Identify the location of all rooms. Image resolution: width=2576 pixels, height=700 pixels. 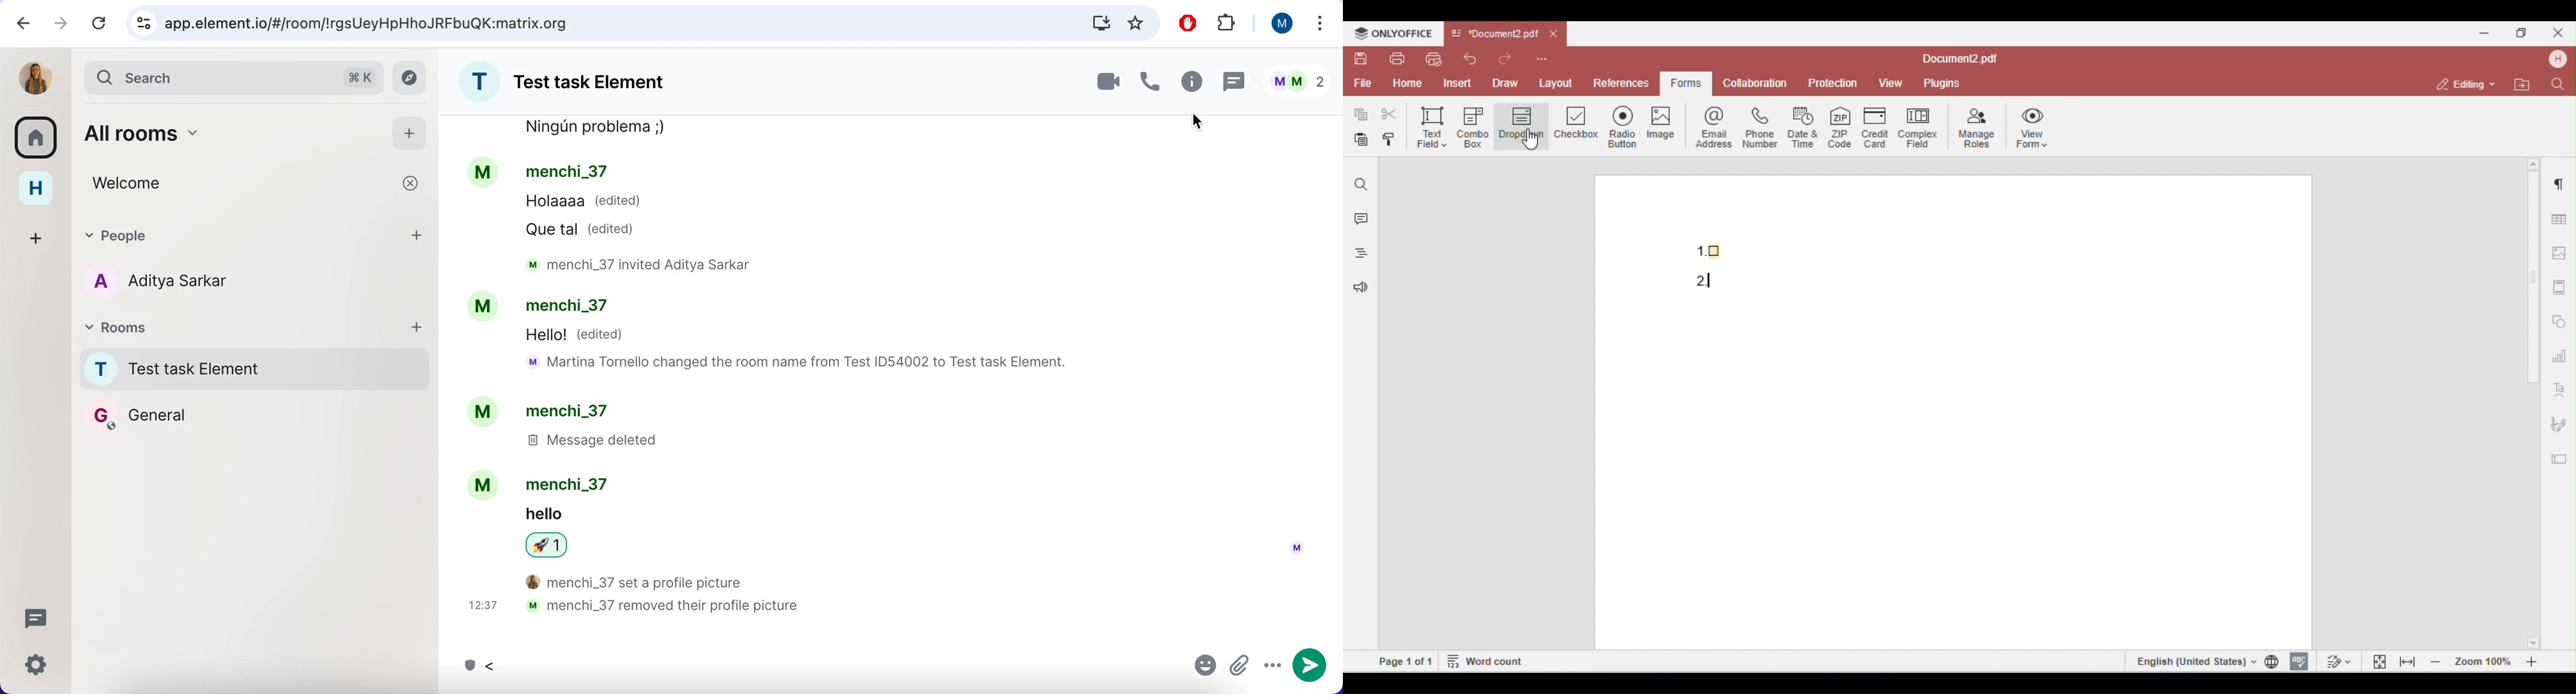
(224, 134).